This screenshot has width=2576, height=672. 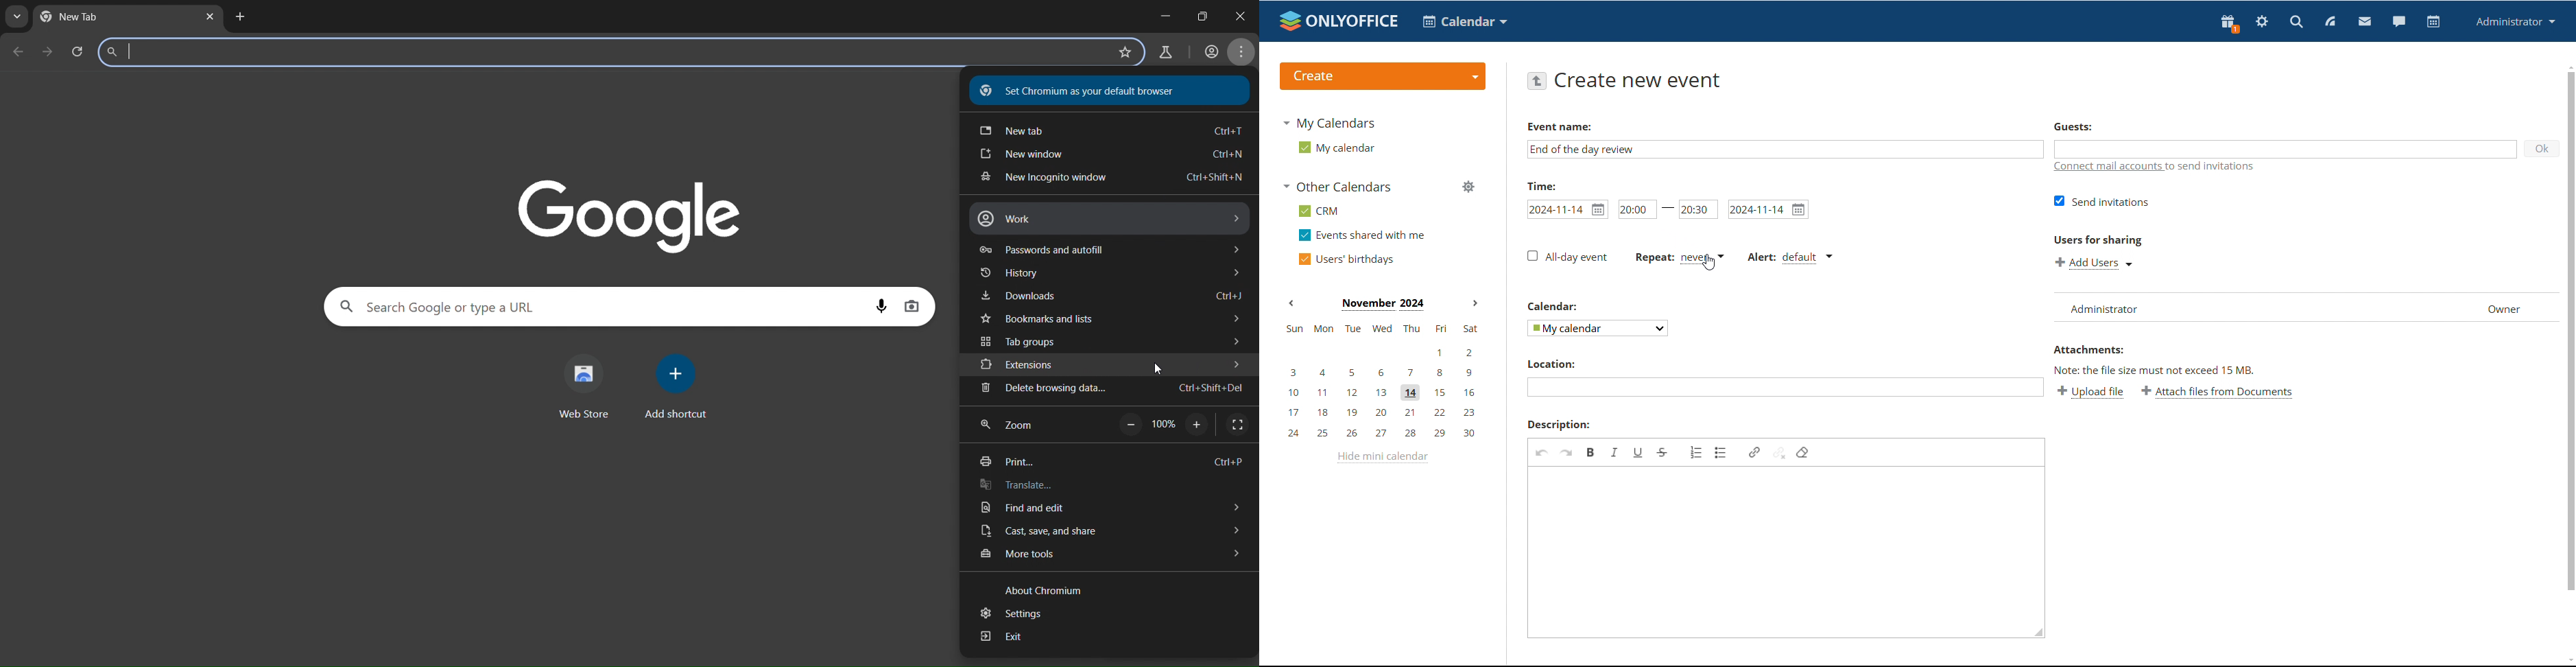 What do you see at coordinates (1129, 54) in the screenshot?
I see `bookmark page` at bounding box center [1129, 54].